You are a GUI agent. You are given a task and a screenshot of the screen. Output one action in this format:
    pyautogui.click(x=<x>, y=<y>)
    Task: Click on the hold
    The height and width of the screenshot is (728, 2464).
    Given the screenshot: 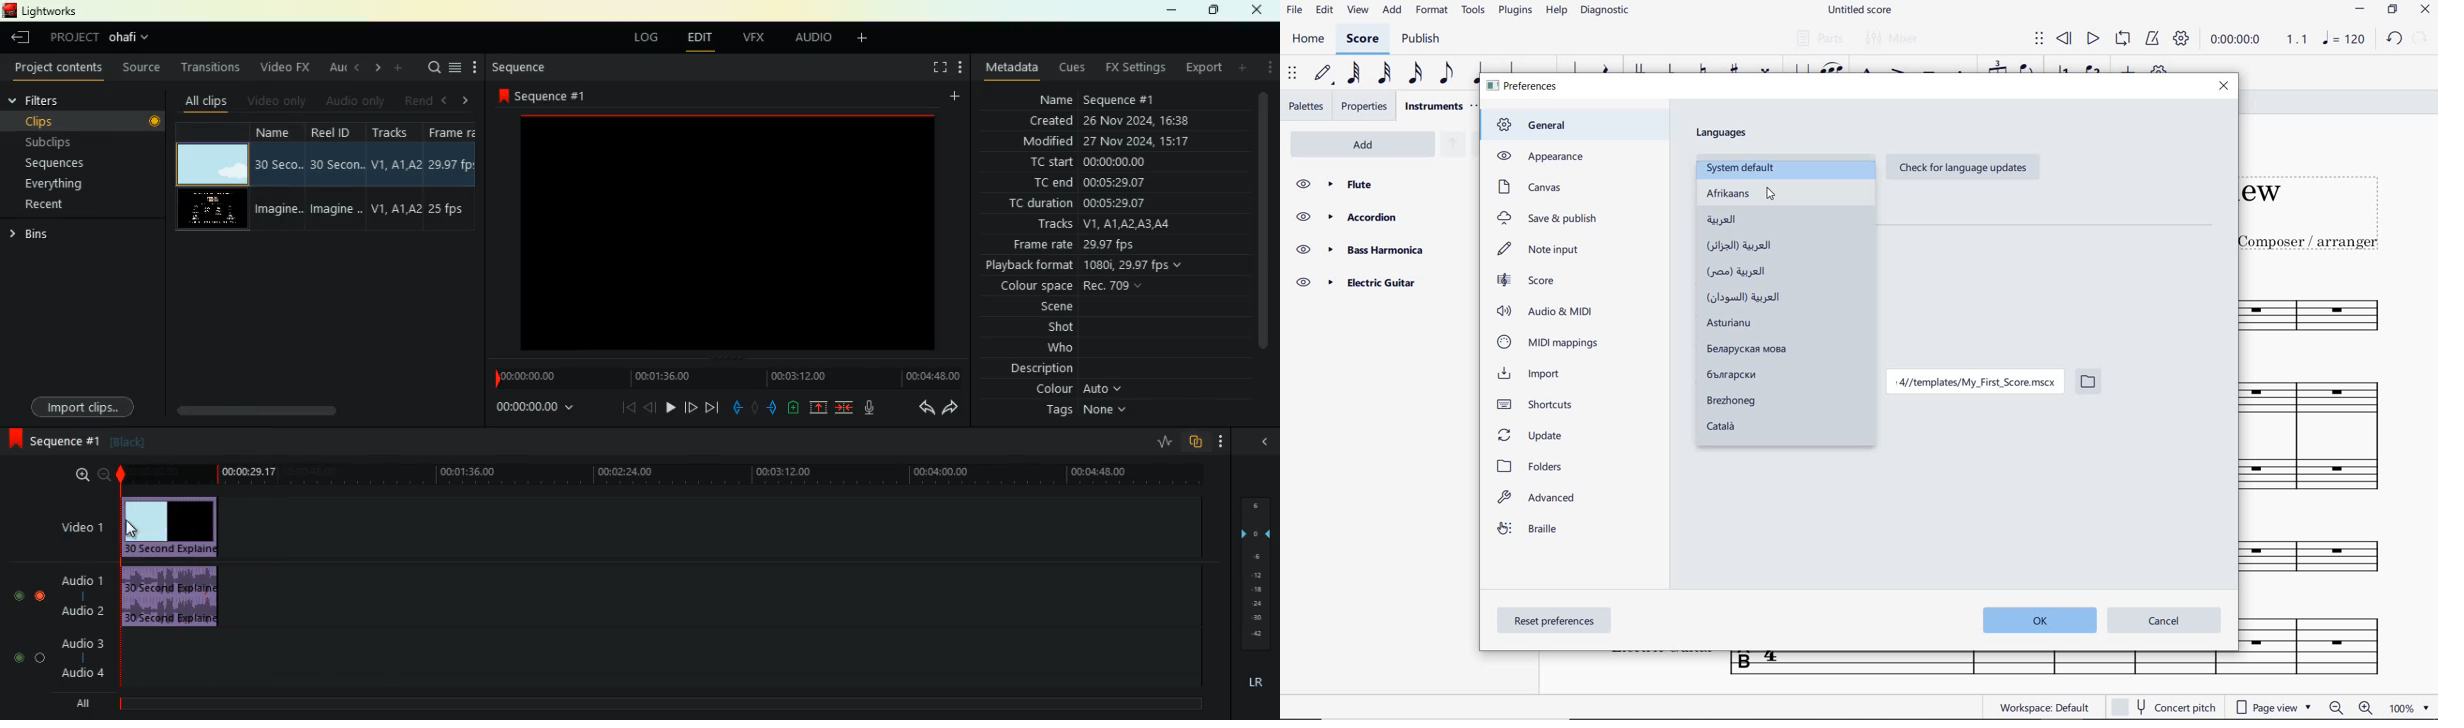 What is the action you would take?
    pyautogui.click(x=754, y=406)
    